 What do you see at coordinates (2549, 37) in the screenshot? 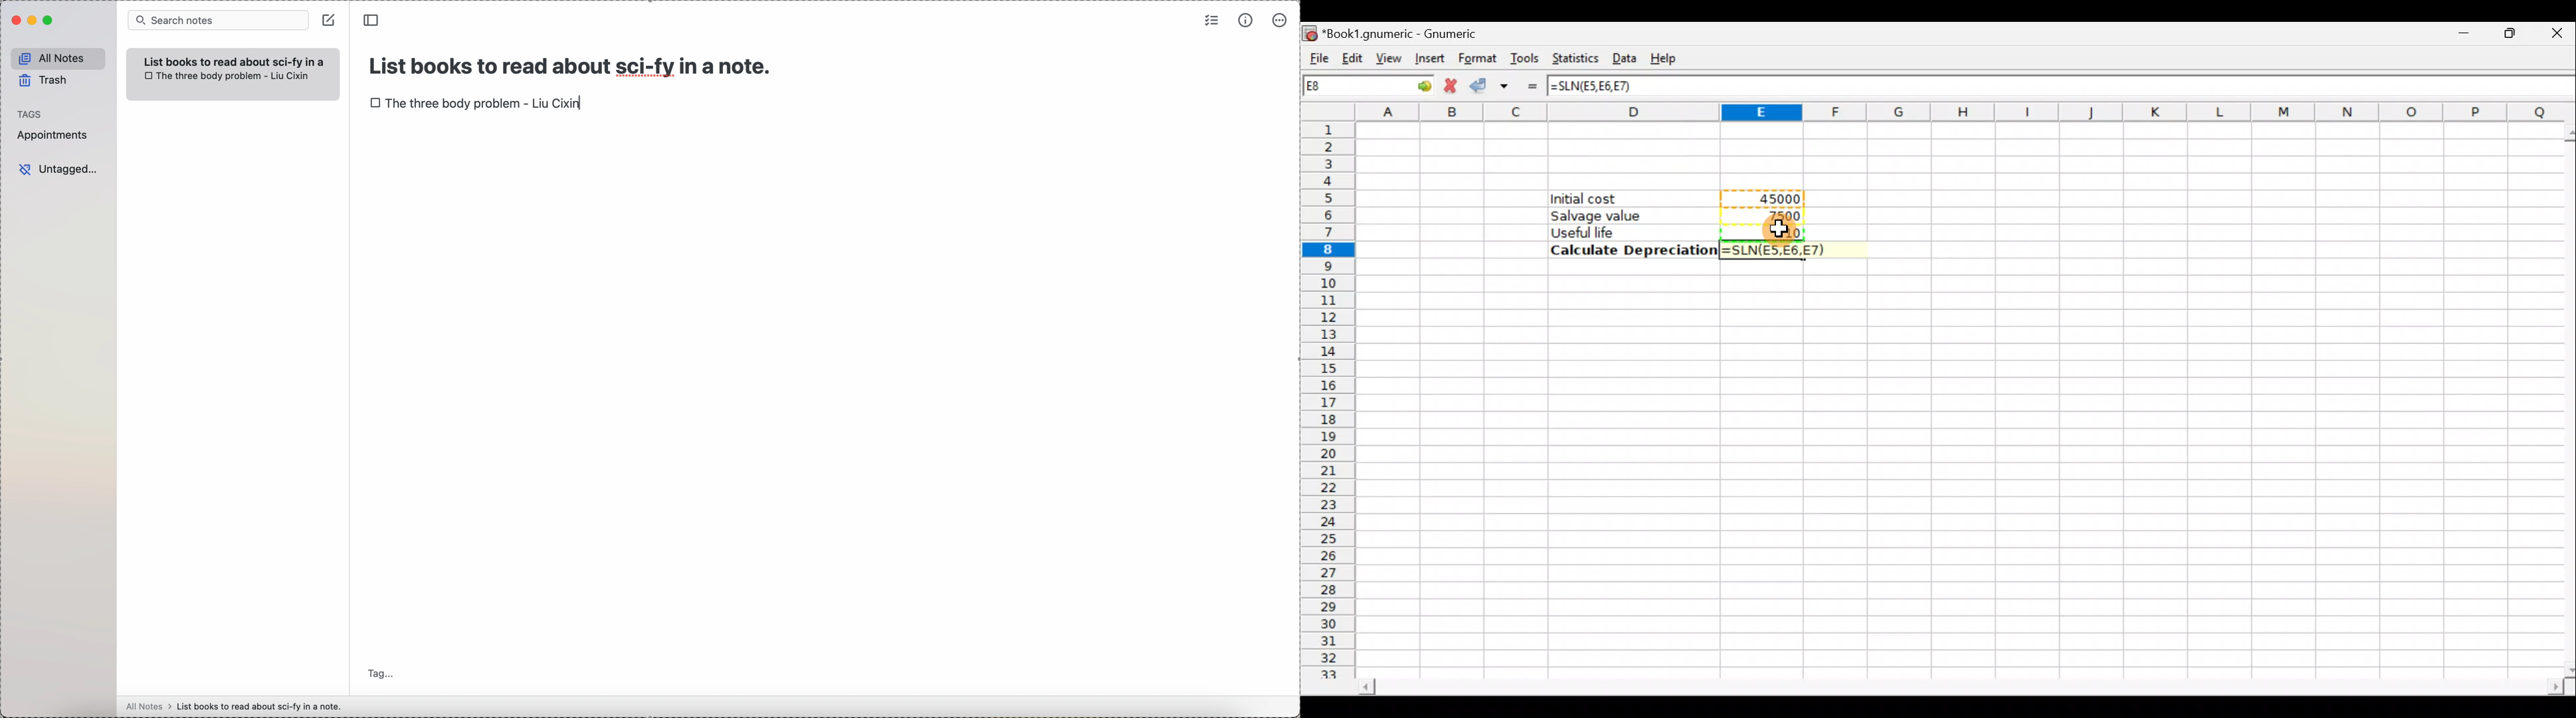
I see `Close` at bounding box center [2549, 37].